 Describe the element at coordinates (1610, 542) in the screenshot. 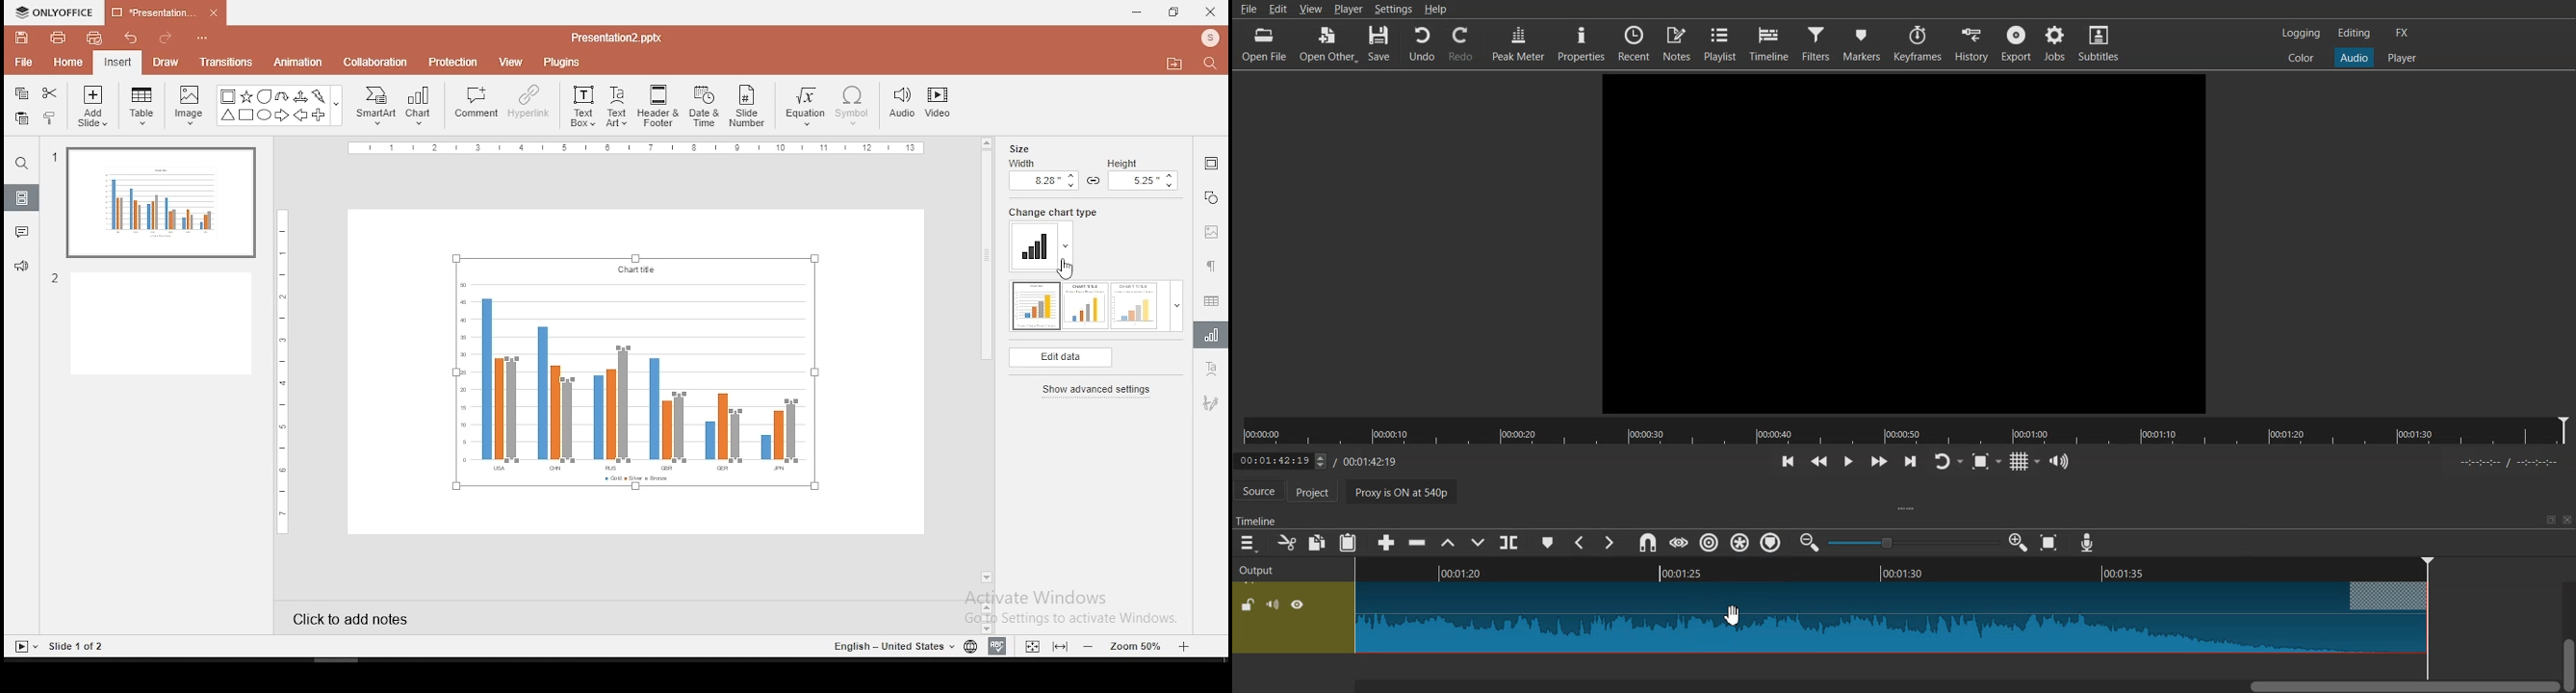

I see `Next marker` at that location.